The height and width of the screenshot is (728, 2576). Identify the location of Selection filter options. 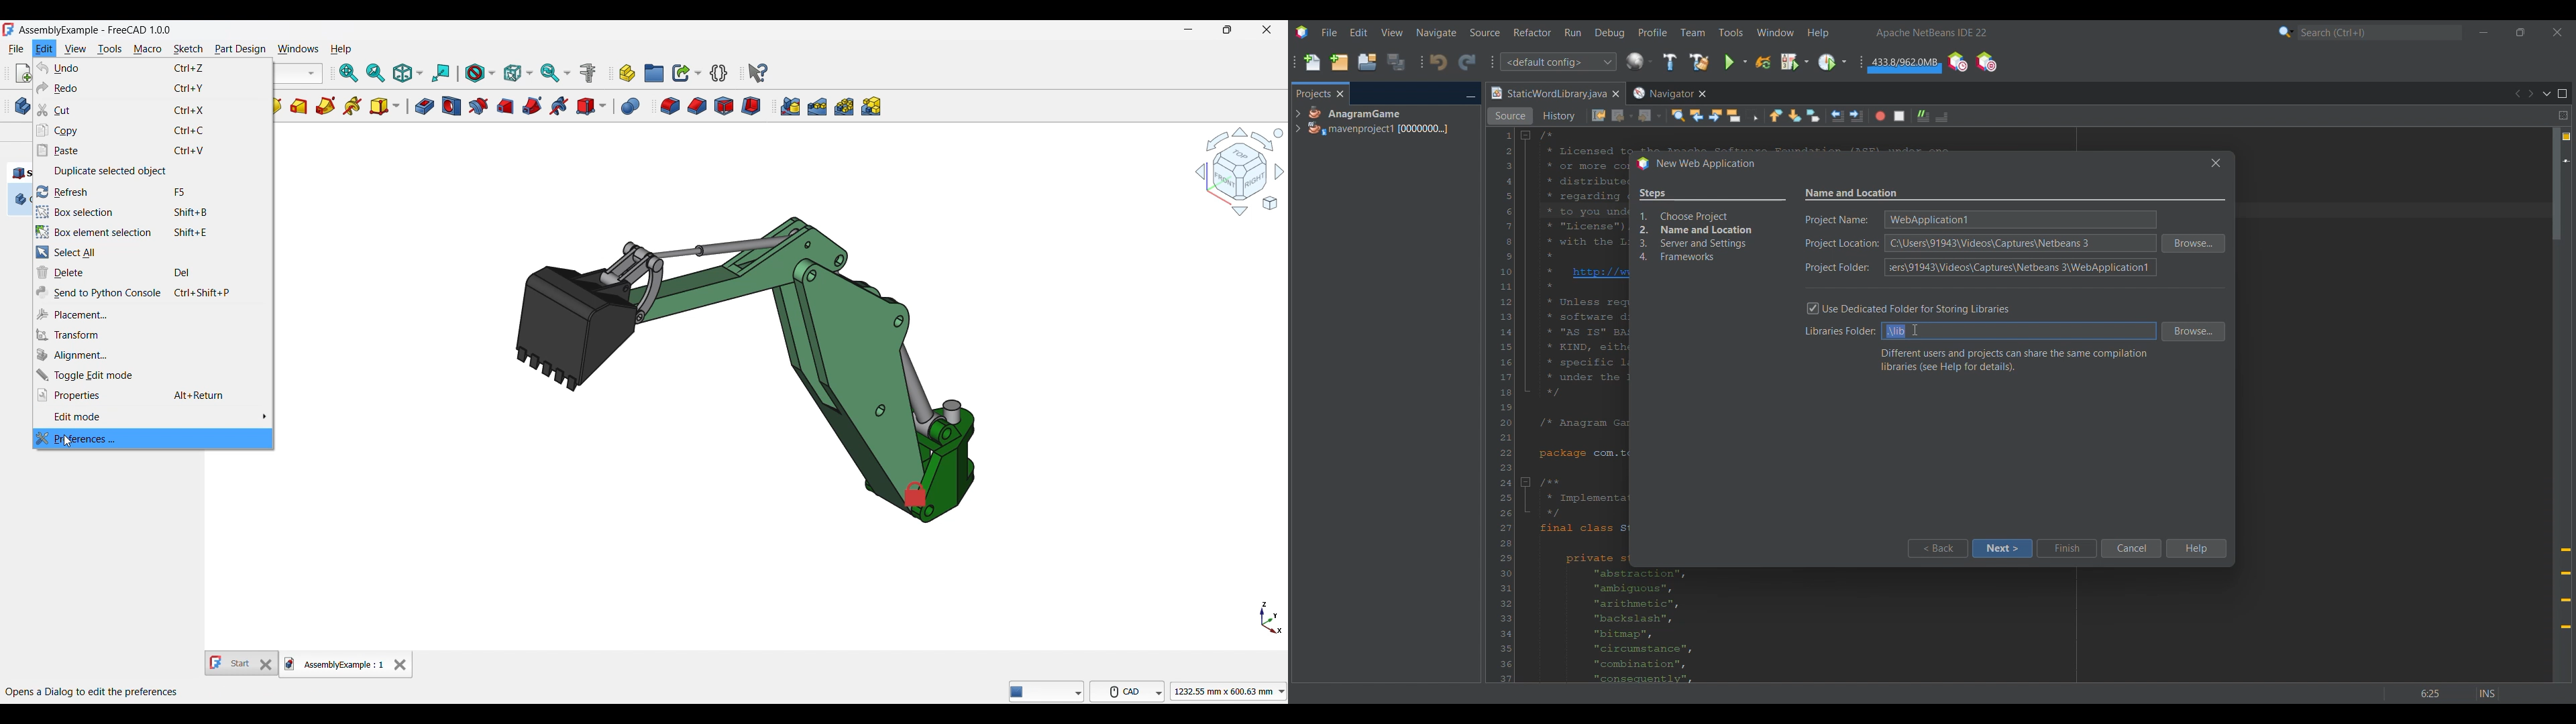
(518, 73).